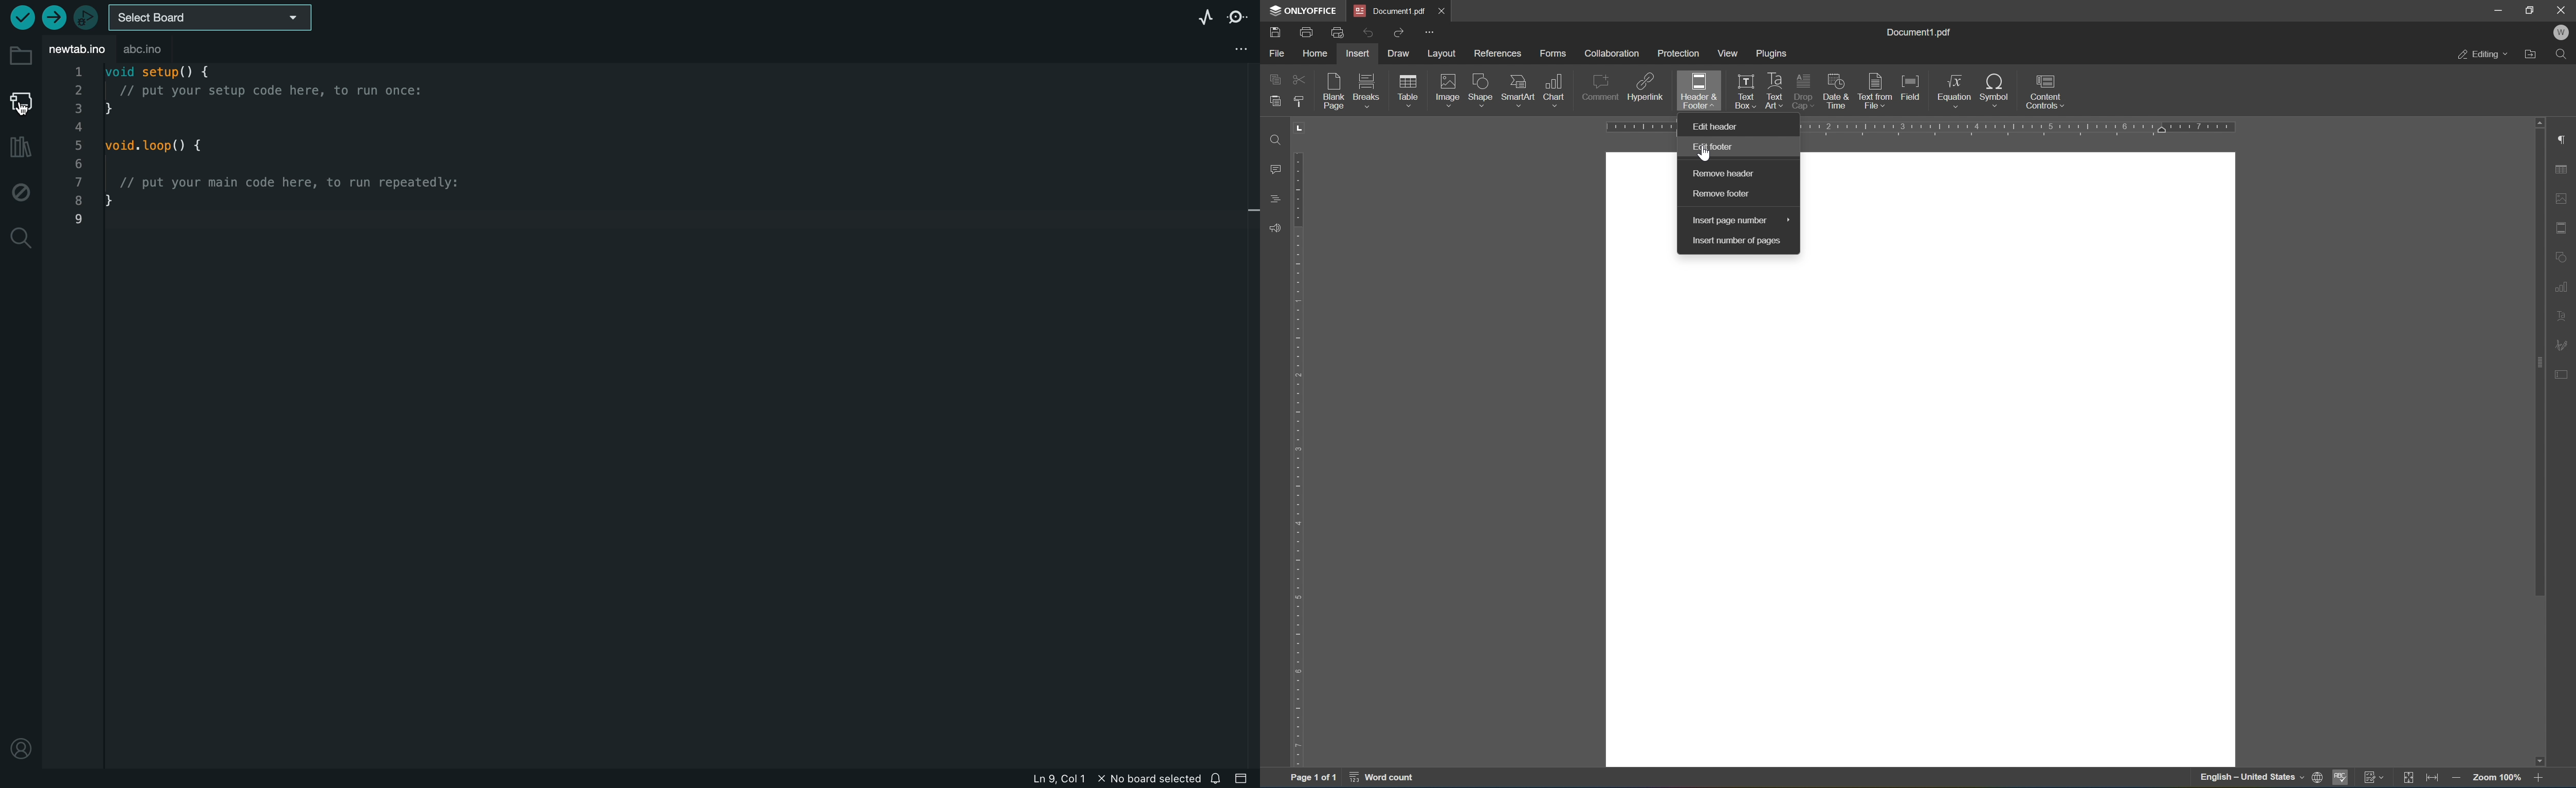 This screenshot has height=812, width=2576. What do you see at coordinates (2563, 11) in the screenshot?
I see `close` at bounding box center [2563, 11].